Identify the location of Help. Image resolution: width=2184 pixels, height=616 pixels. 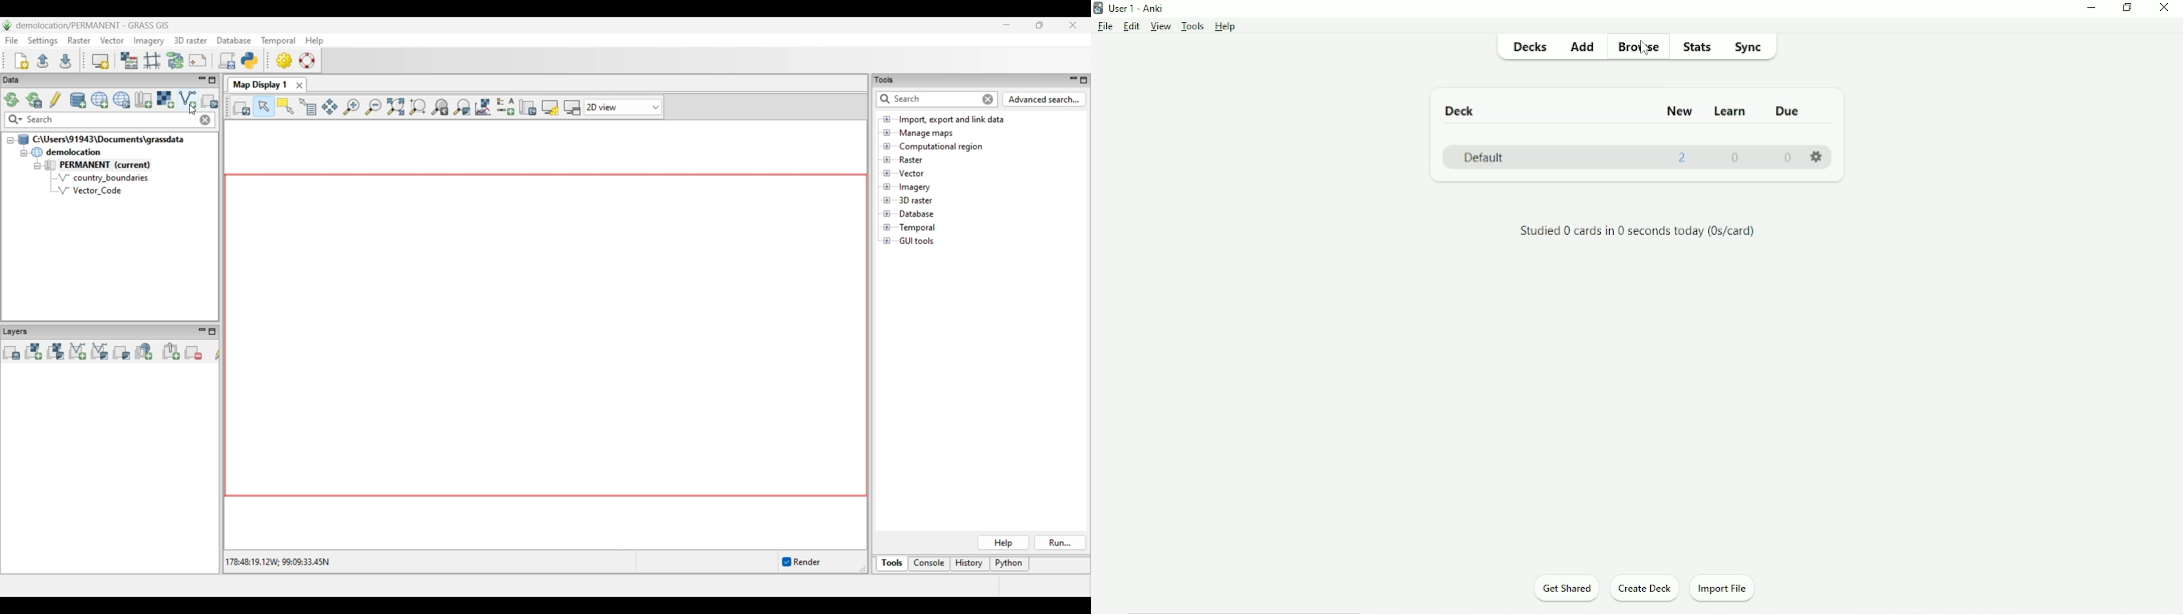
(1226, 27).